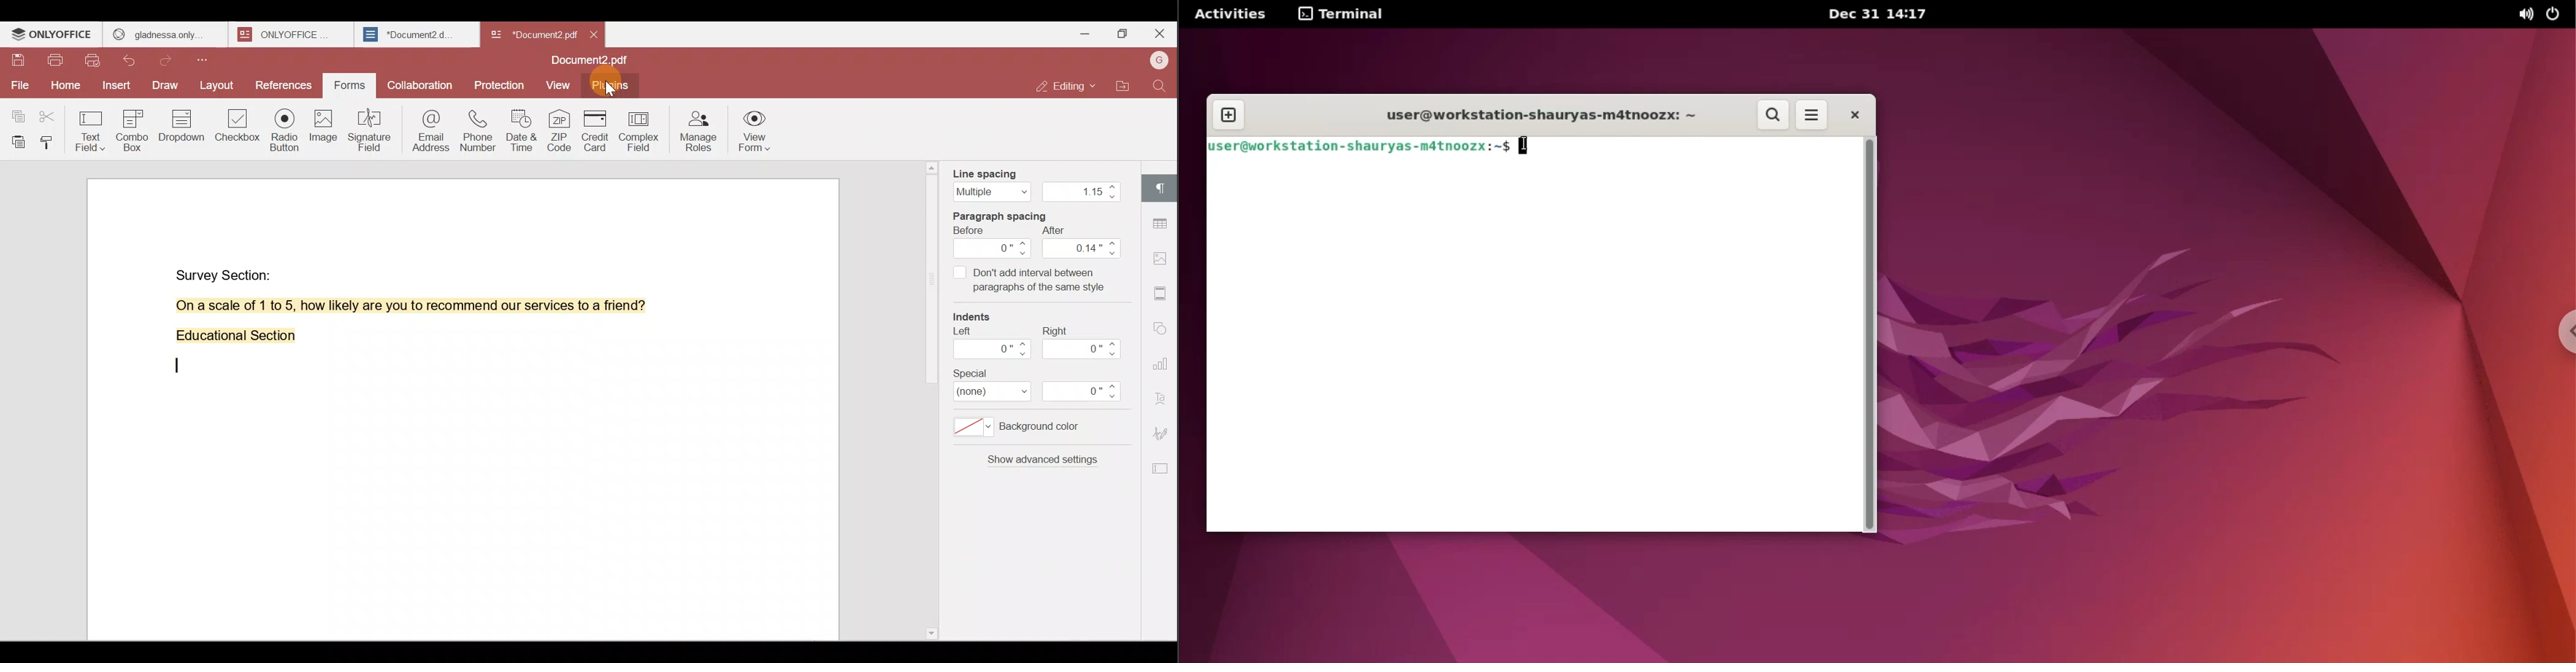  What do you see at coordinates (1162, 220) in the screenshot?
I see `Table settings` at bounding box center [1162, 220].